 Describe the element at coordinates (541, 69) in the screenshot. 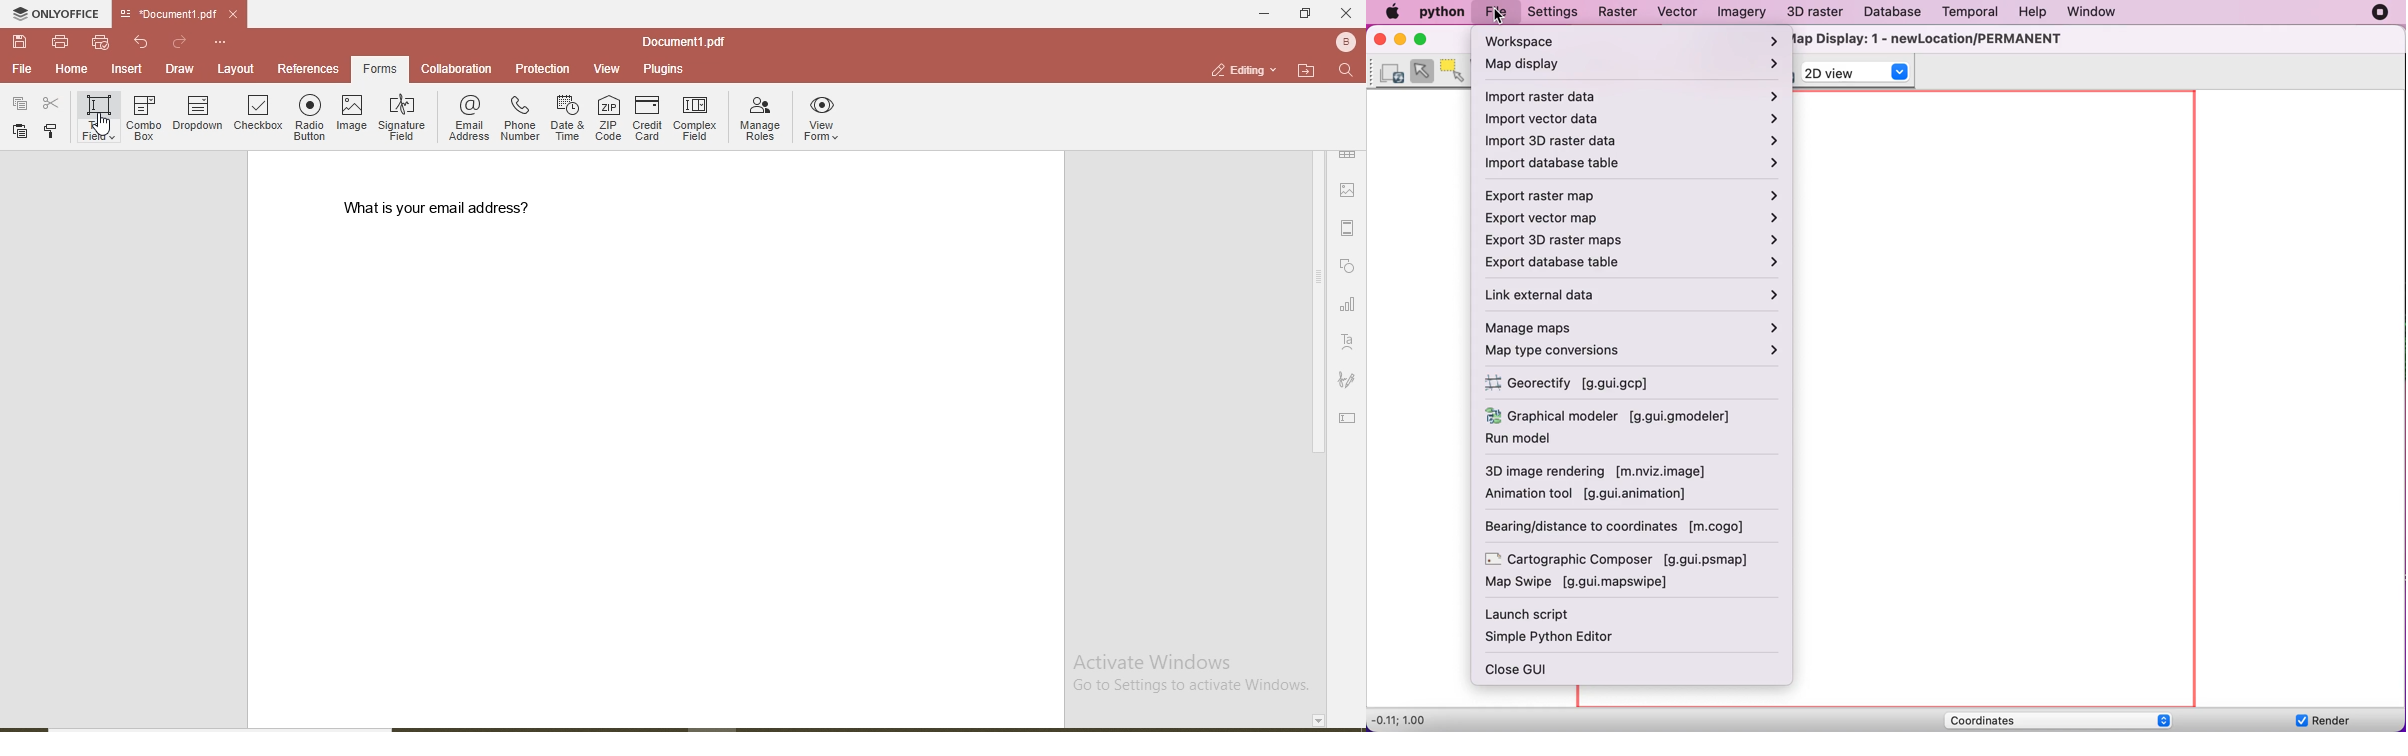

I see `protection` at that location.